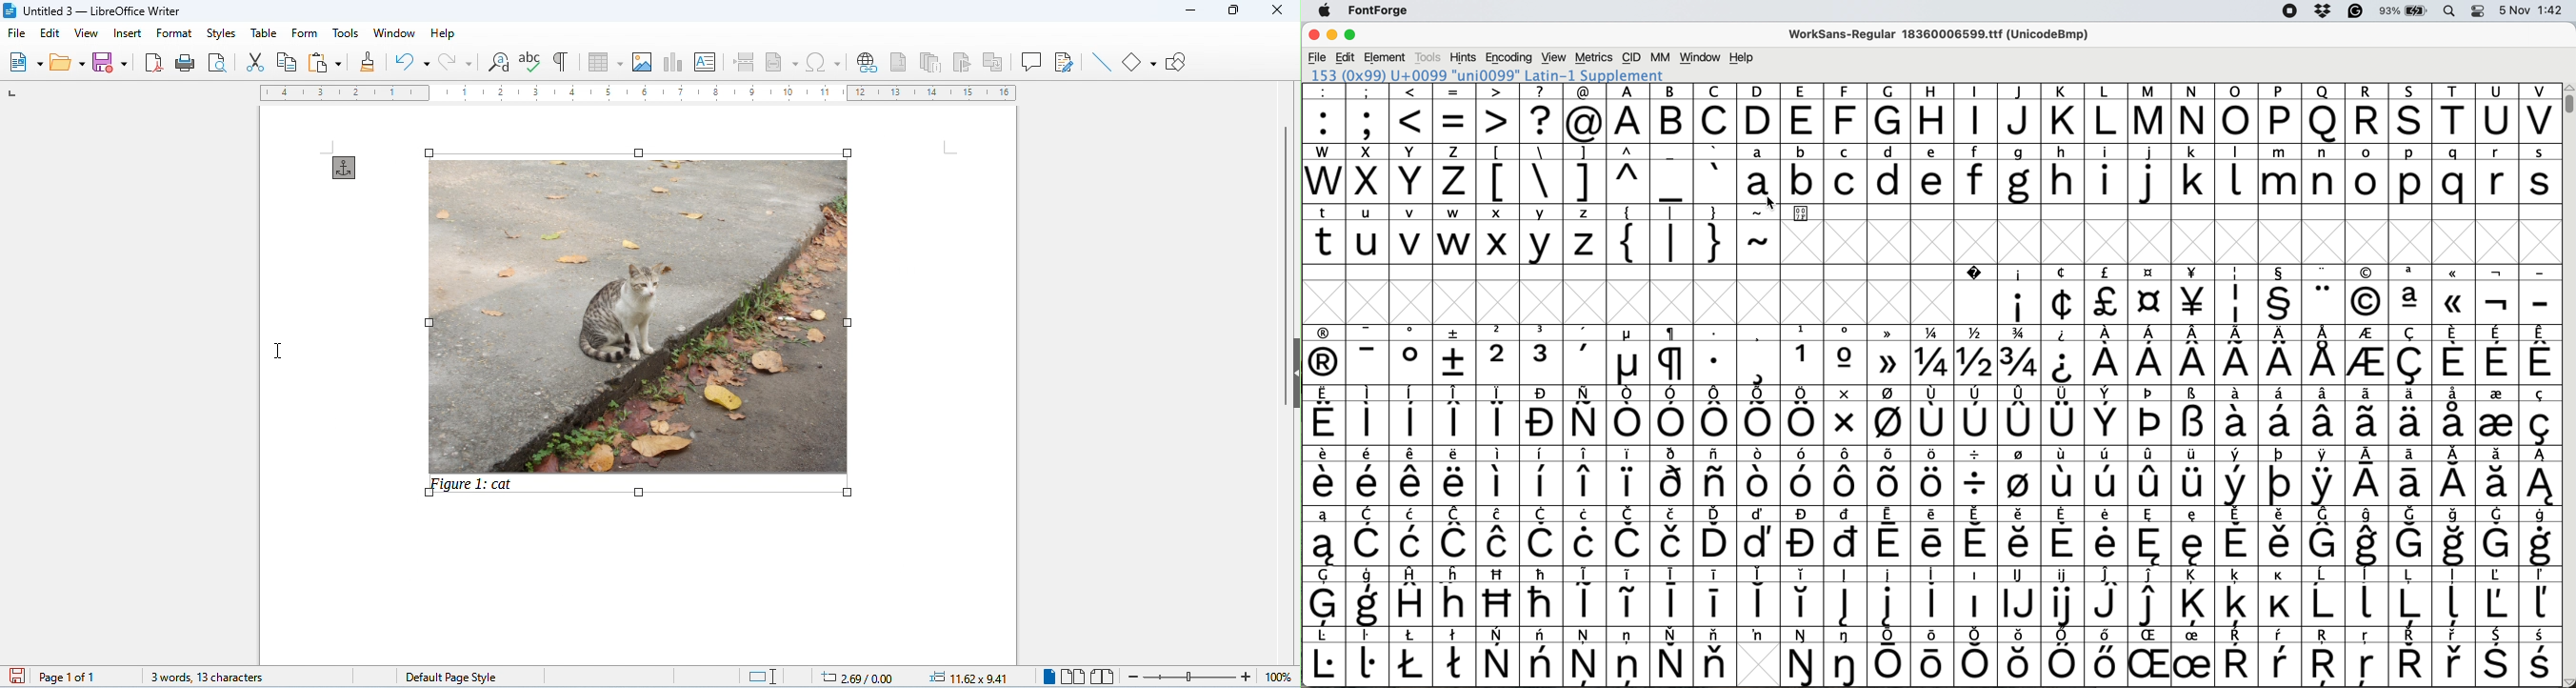  What do you see at coordinates (1386, 57) in the screenshot?
I see `element` at bounding box center [1386, 57].